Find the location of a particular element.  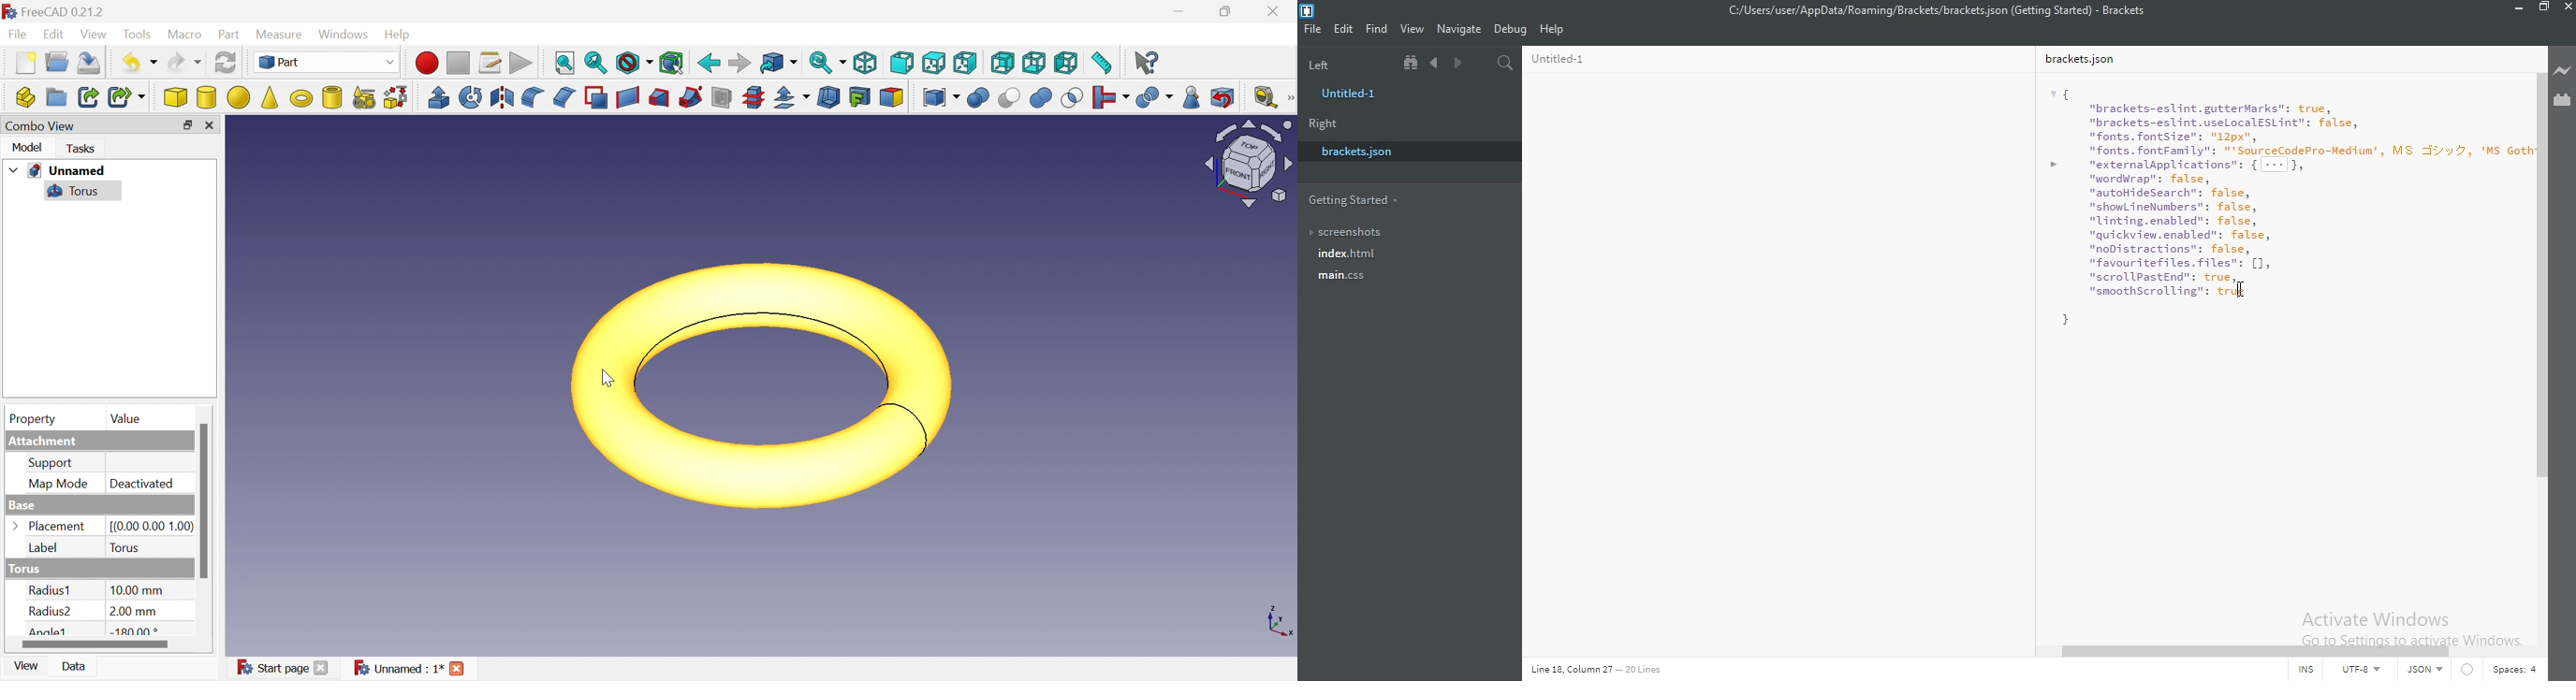

Find in files is located at coordinates (1506, 61).